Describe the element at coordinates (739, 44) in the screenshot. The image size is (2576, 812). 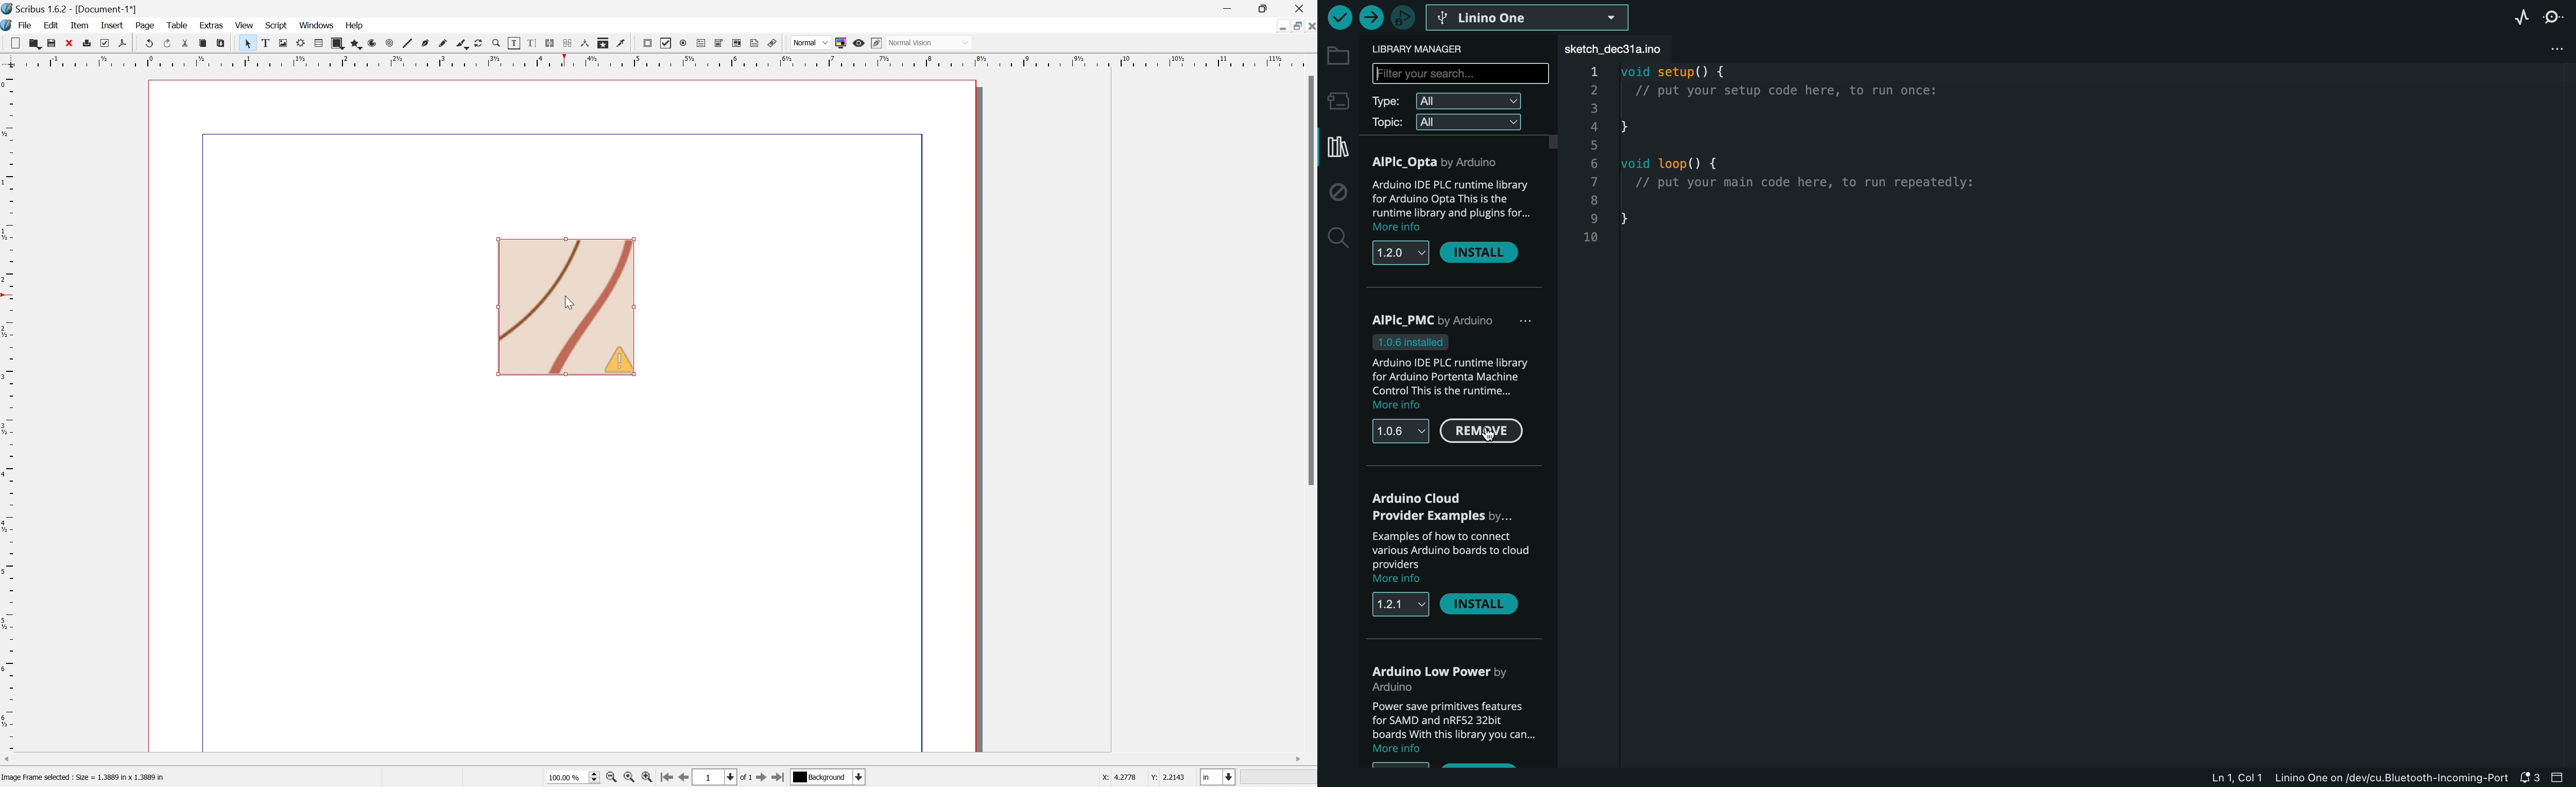
I see `PDF List Box` at that location.